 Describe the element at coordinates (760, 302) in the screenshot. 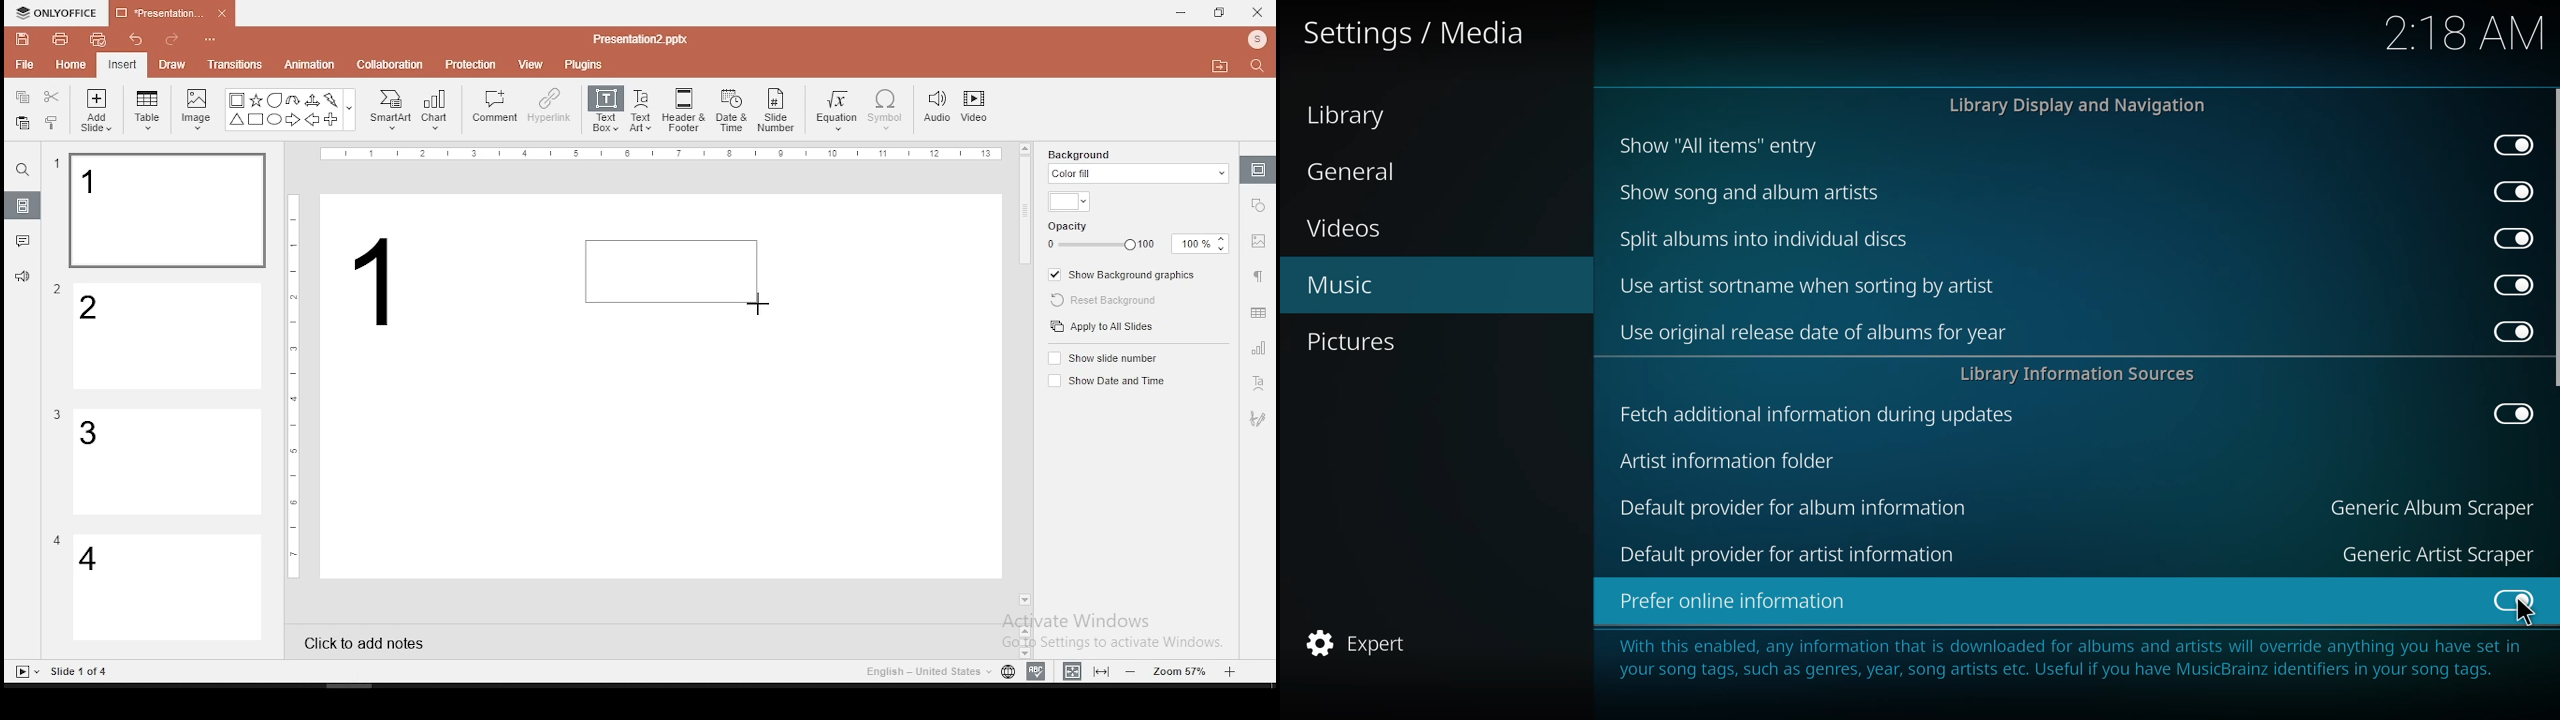

I see `Cursor` at that location.